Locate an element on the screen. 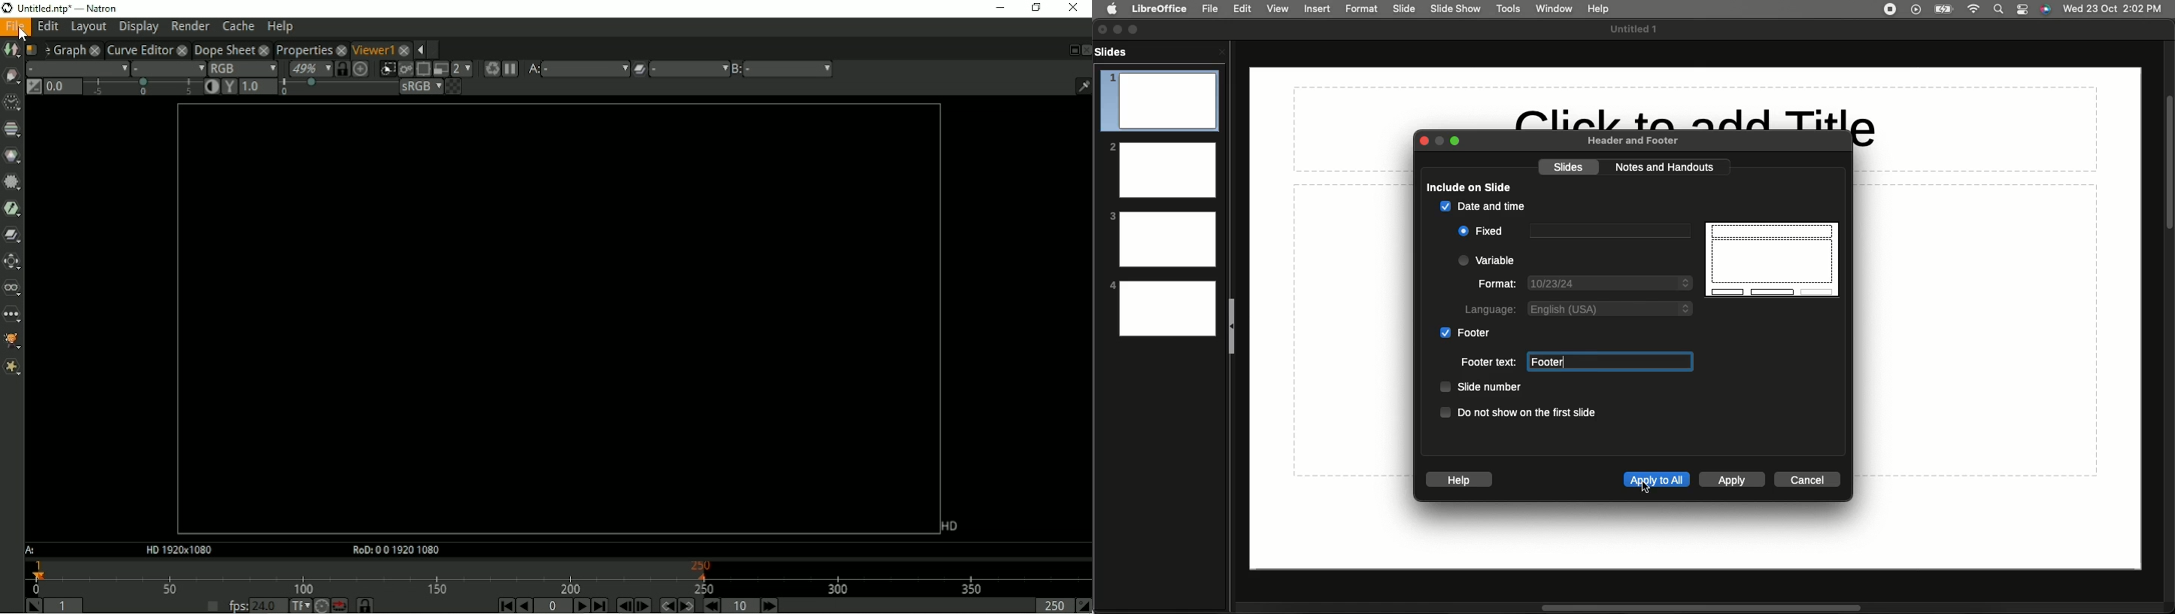 The image size is (2184, 616). Text box is located at coordinates (1607, 232).